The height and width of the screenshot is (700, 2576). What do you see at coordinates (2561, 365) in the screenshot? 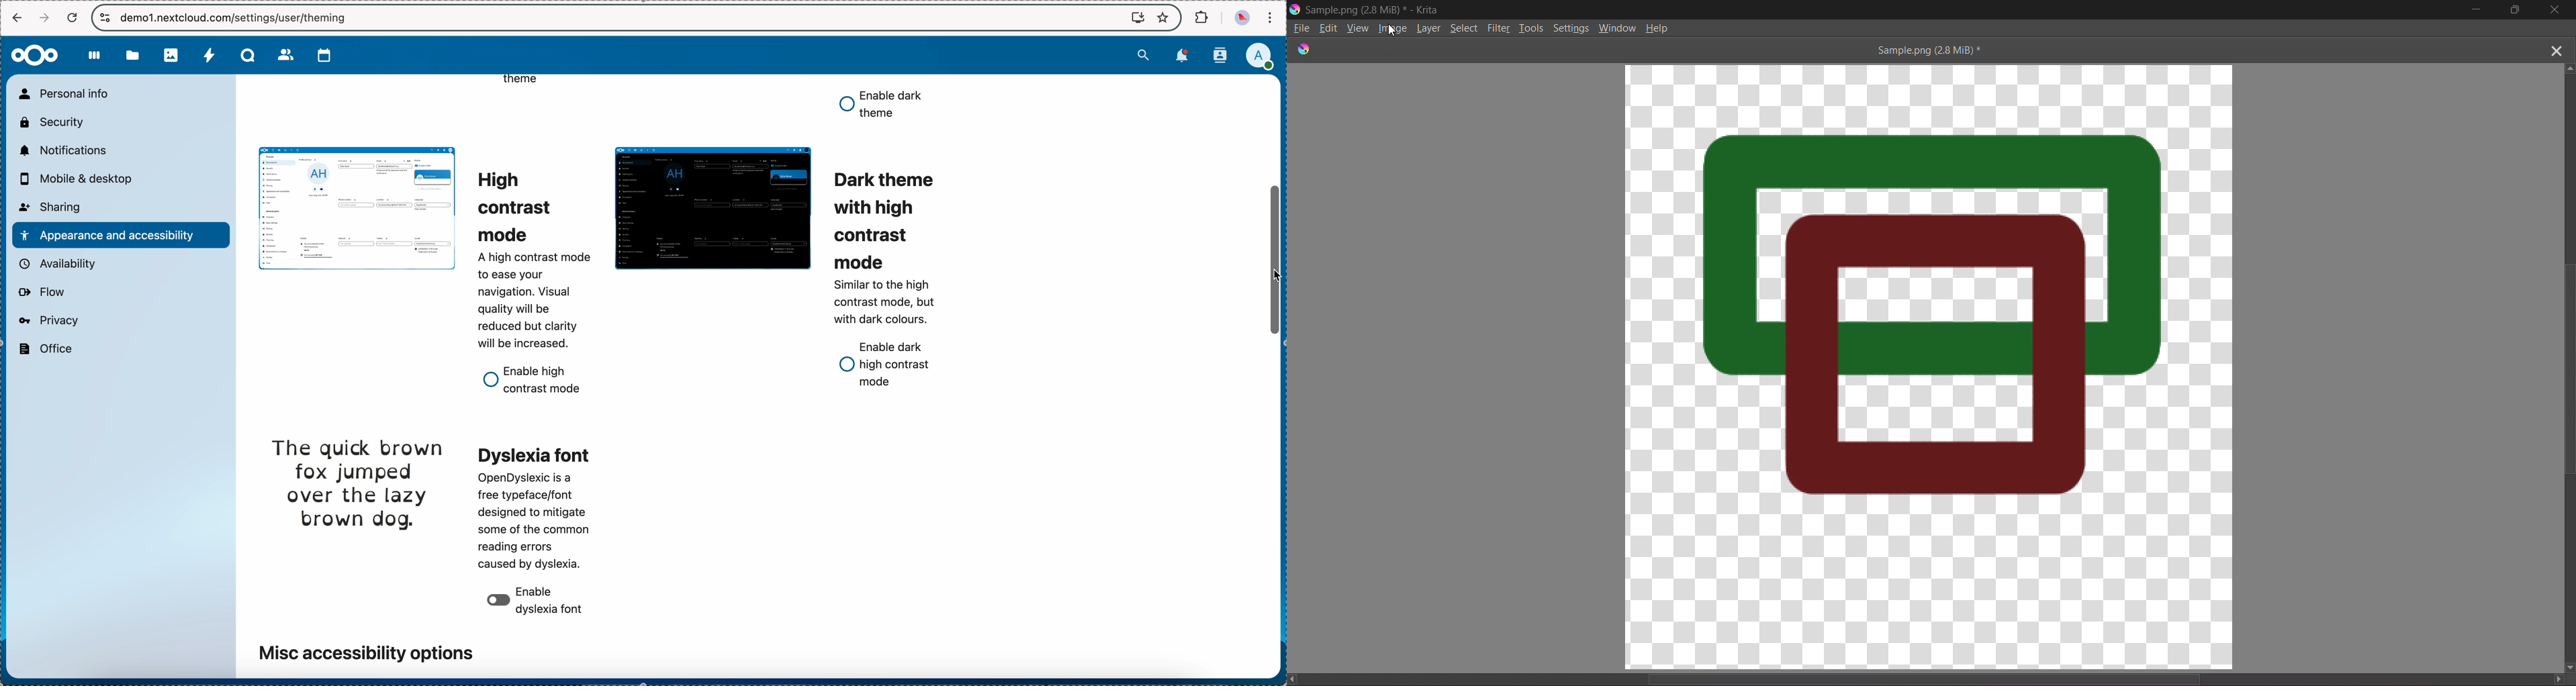
I see `Vertical Scroll bar` at bounding box center [2561, 365].